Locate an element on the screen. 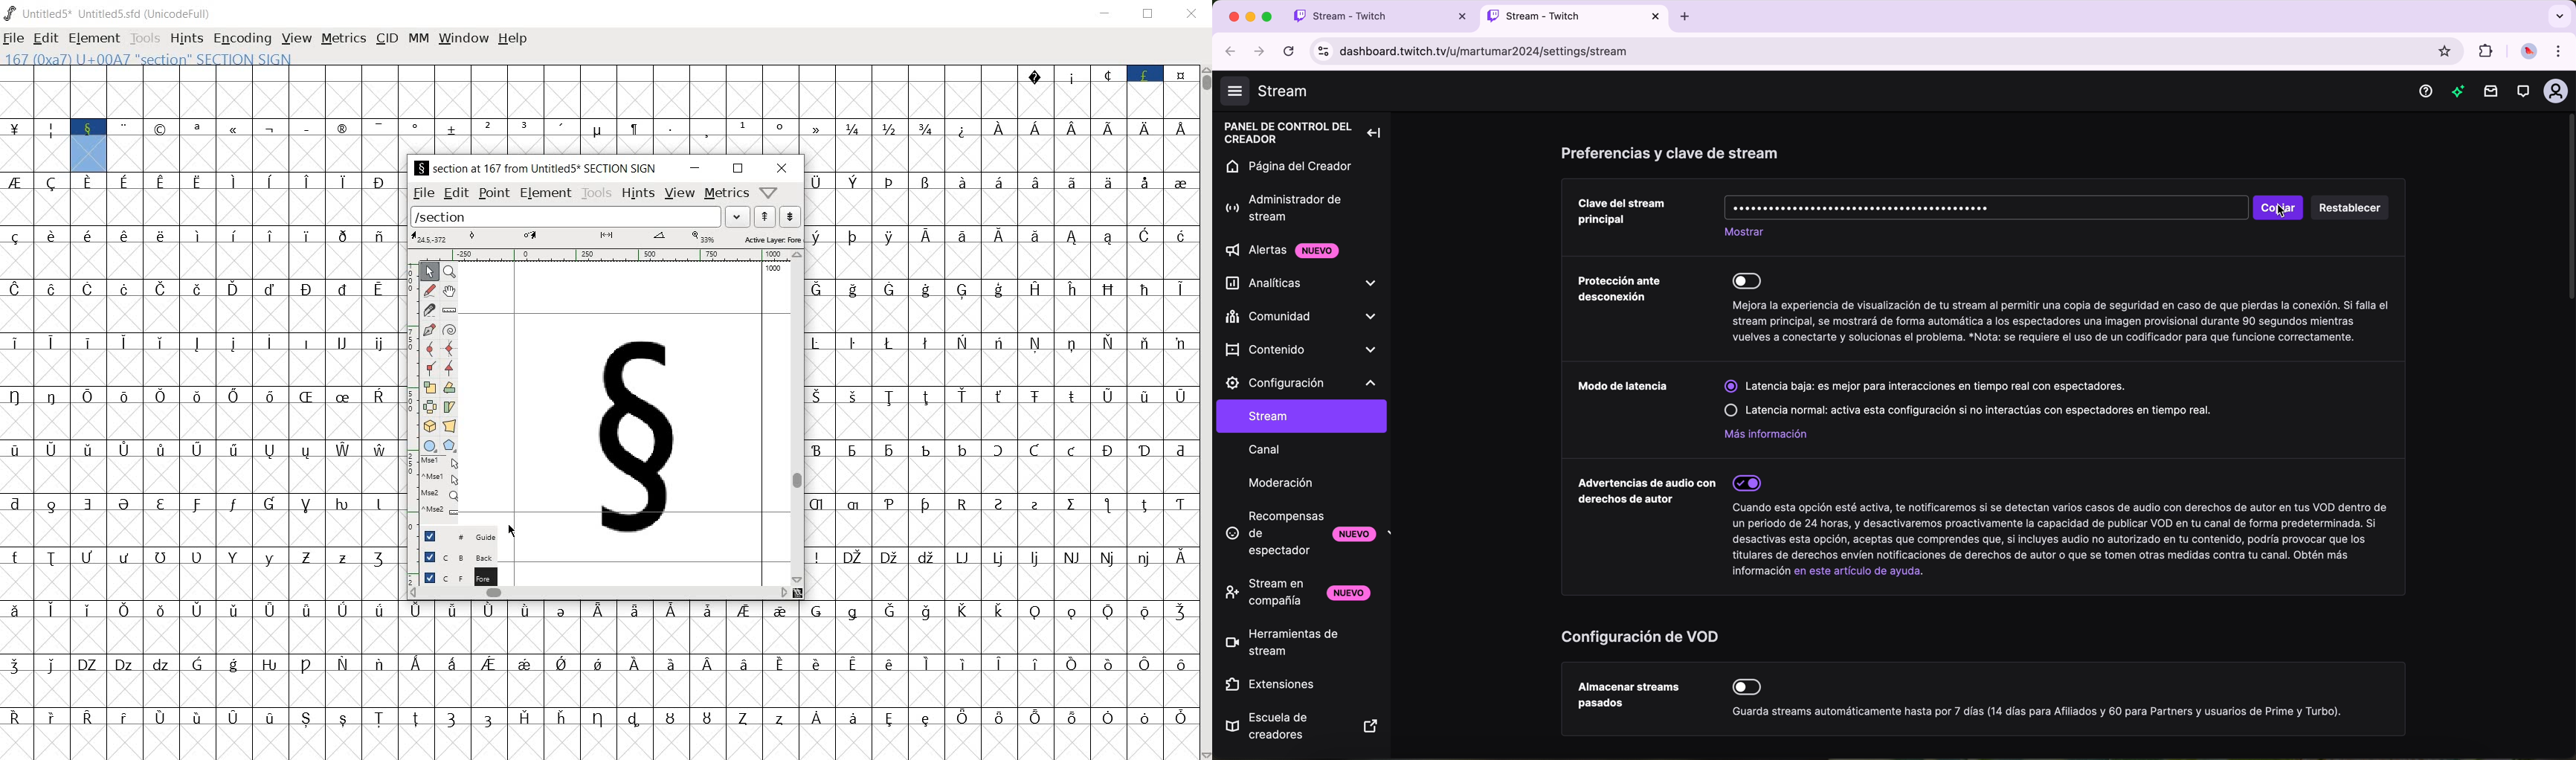 This screenshot has width=2576, height=784. element is located at coordinates (545, 194).